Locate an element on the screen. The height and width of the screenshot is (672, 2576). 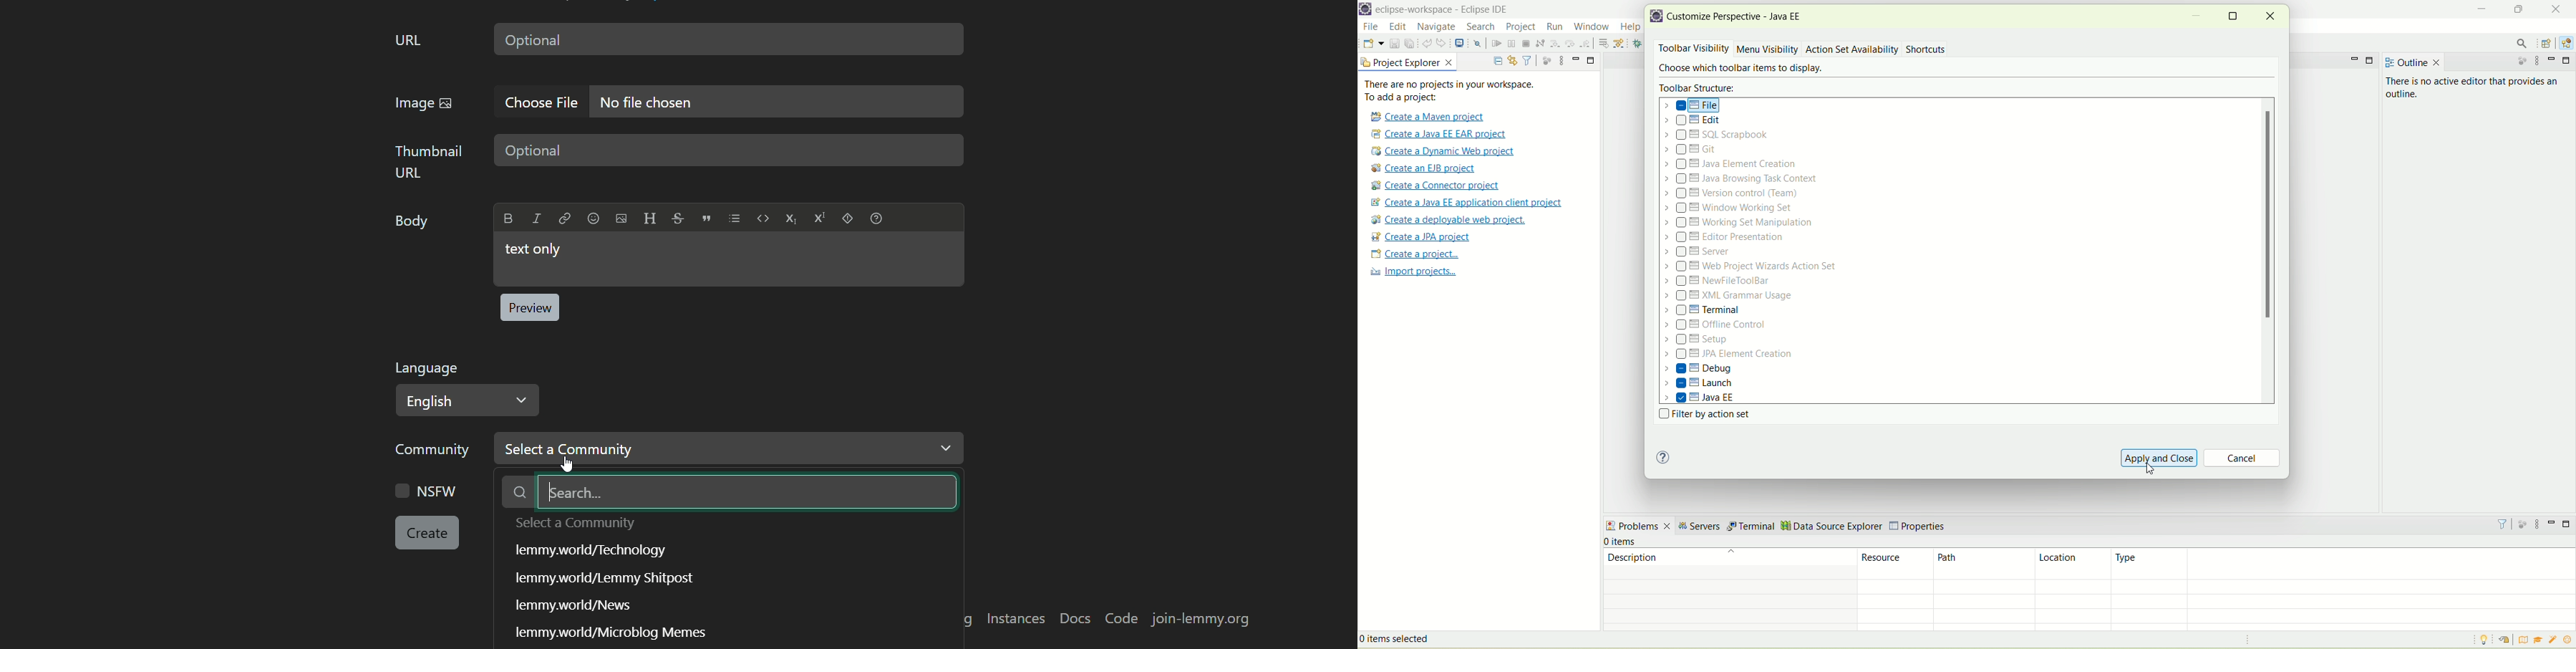
select a community is located at coordinates (803, 448).